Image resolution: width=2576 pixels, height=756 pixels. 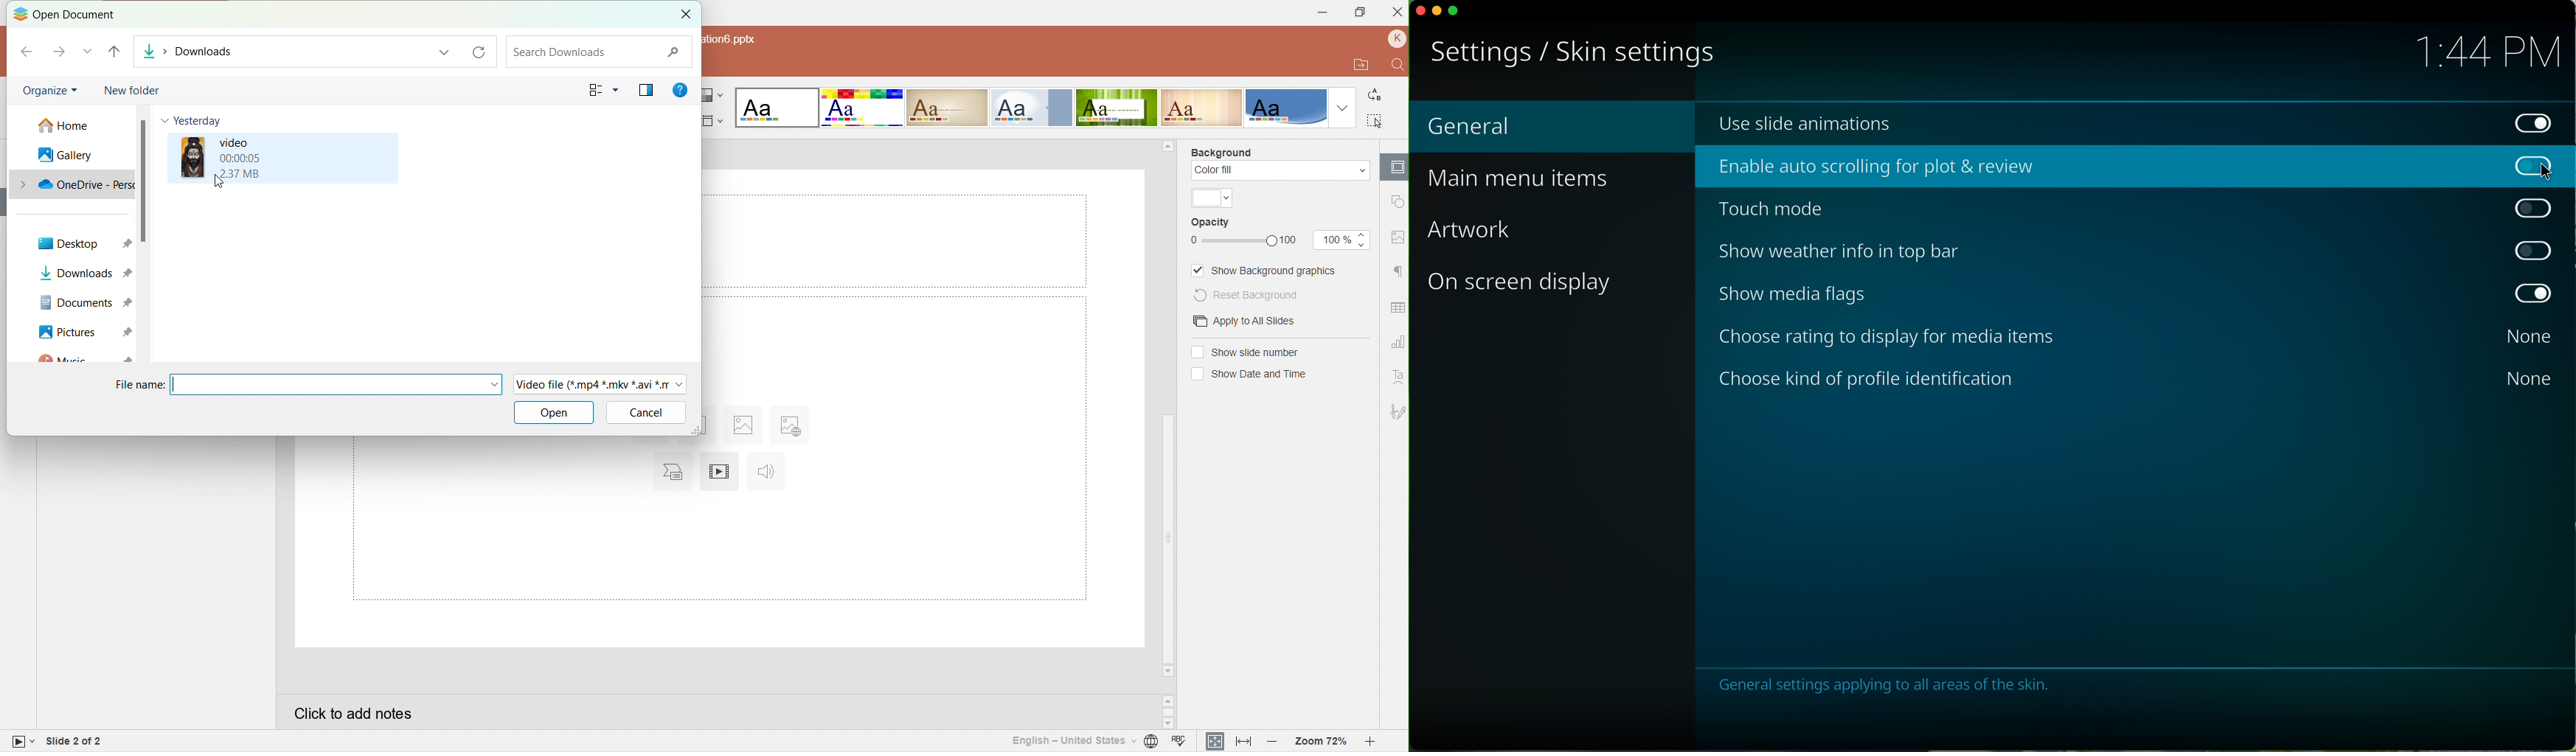 I want to click on shape setting, so click(x=1396, y=198).